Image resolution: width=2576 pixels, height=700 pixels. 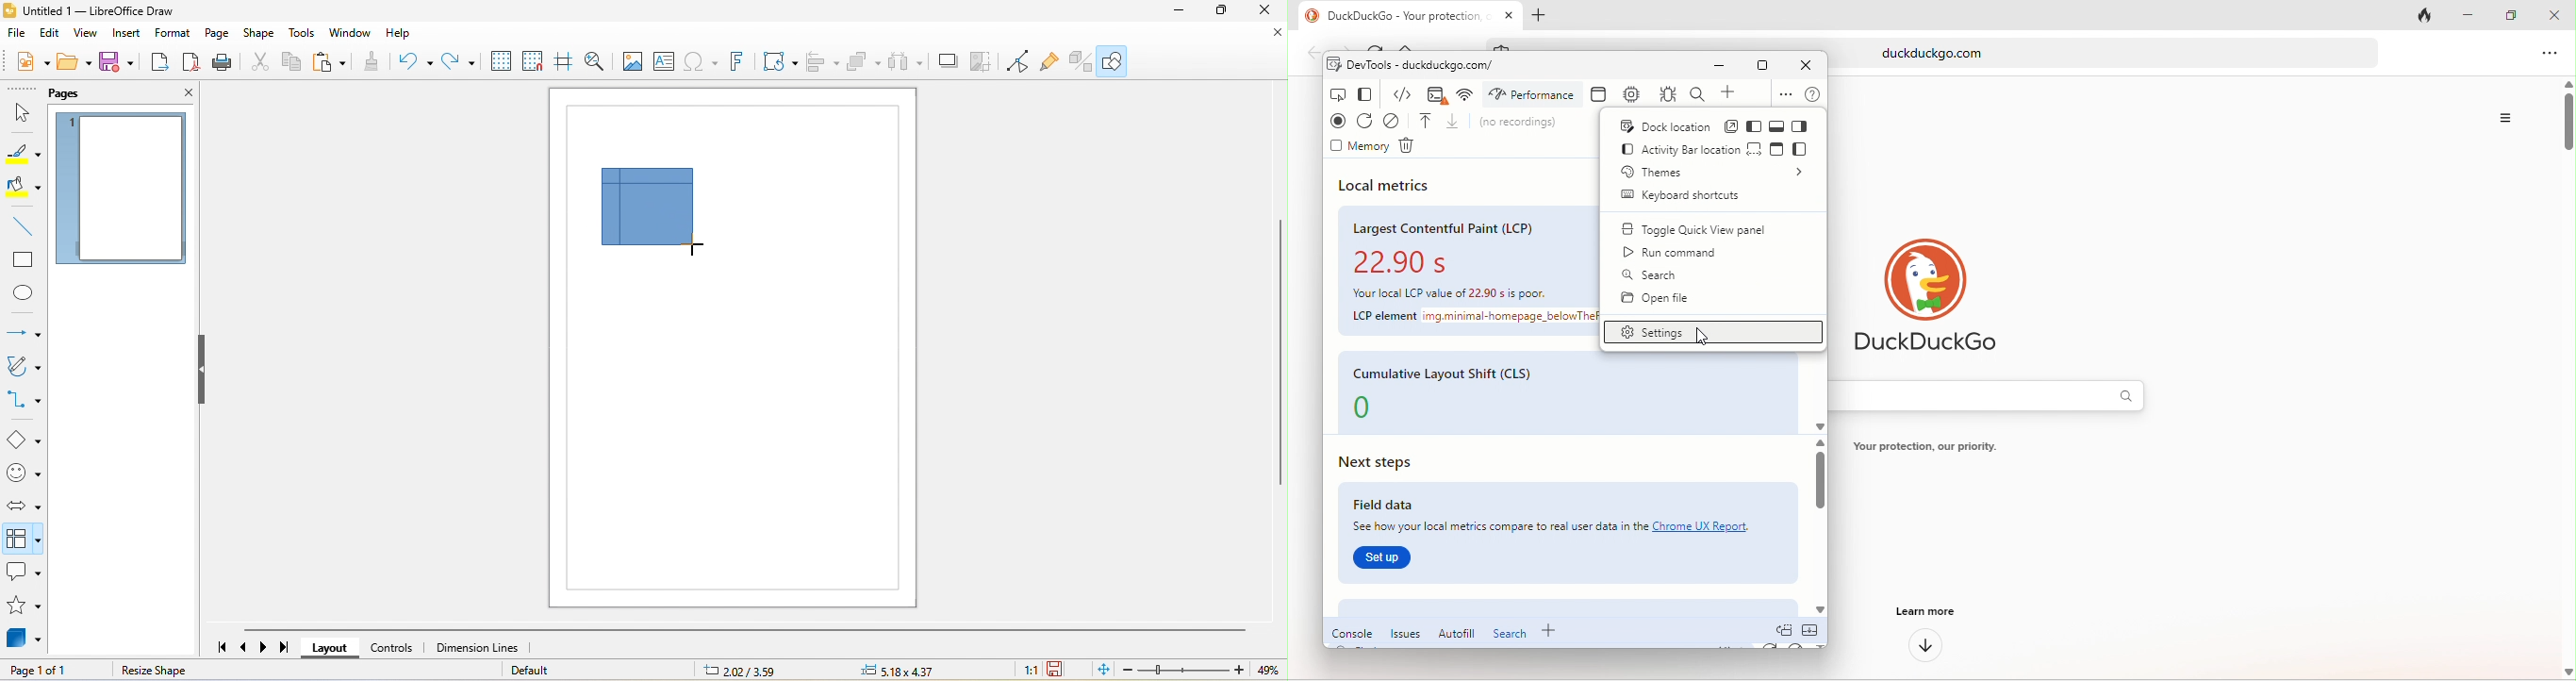 What do you see at coordinates (1534, 120) in the screenshot?
I see `no recordings` at bounding box center [1534, 120].